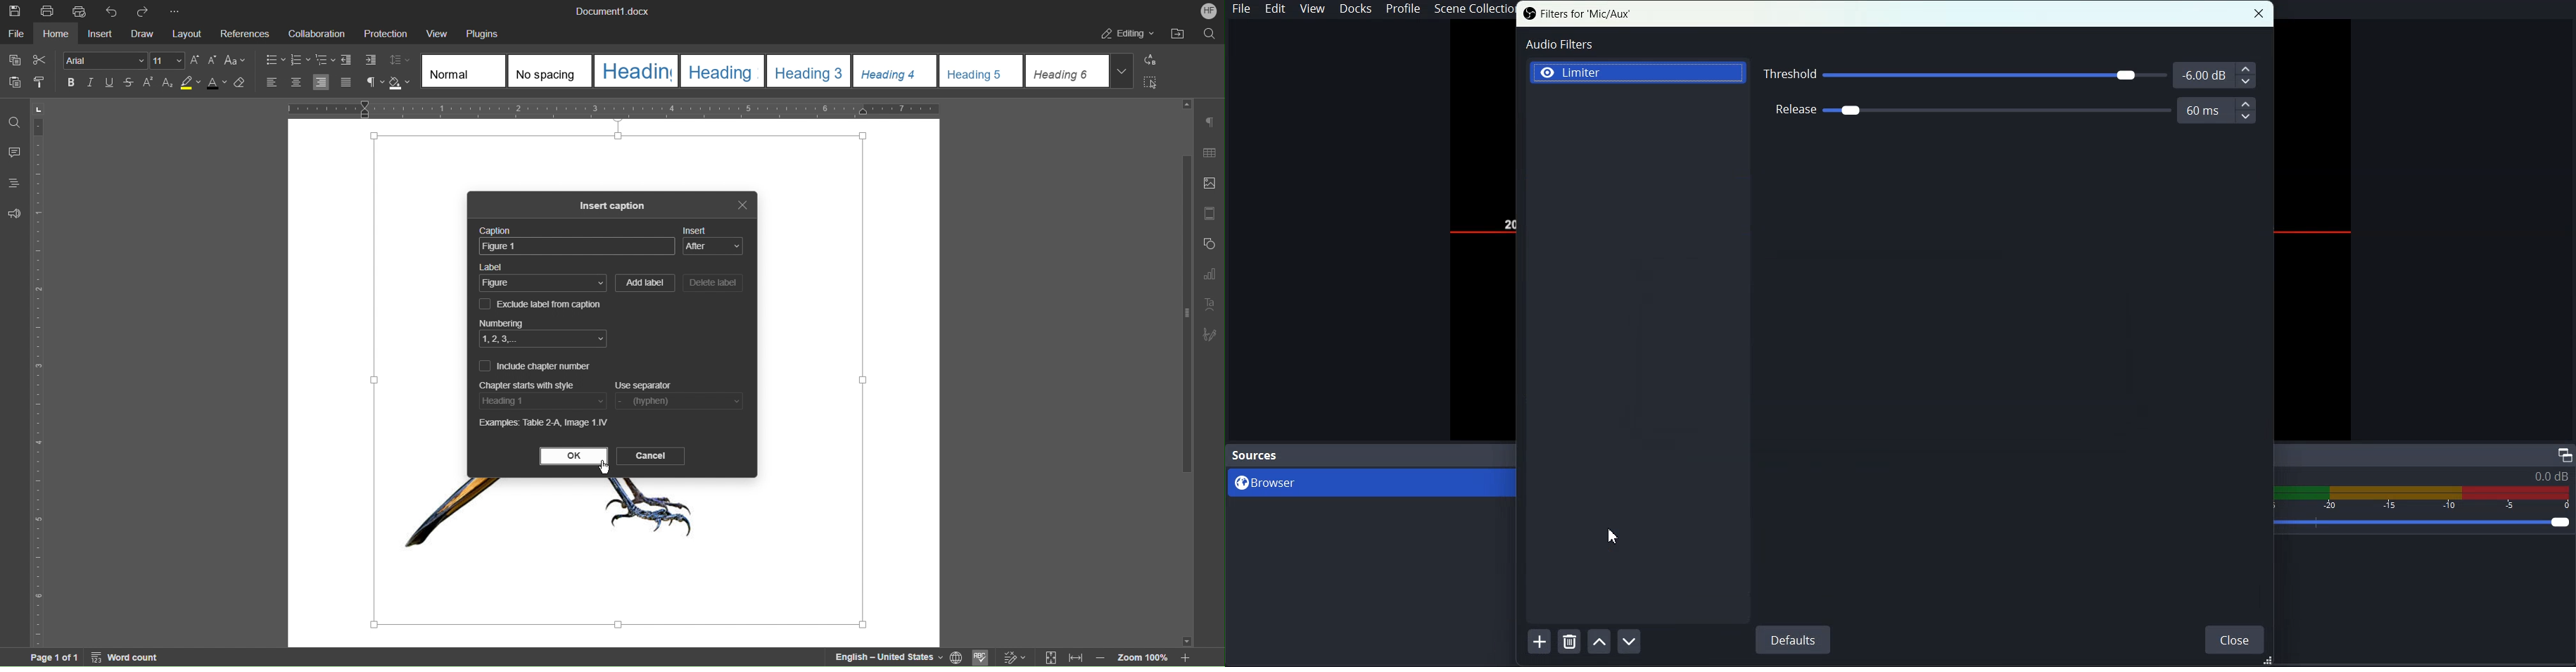  What do you see at coordinates (187, 35) in the screenshot?
I see `Layout` at bounding box center [187, 35].